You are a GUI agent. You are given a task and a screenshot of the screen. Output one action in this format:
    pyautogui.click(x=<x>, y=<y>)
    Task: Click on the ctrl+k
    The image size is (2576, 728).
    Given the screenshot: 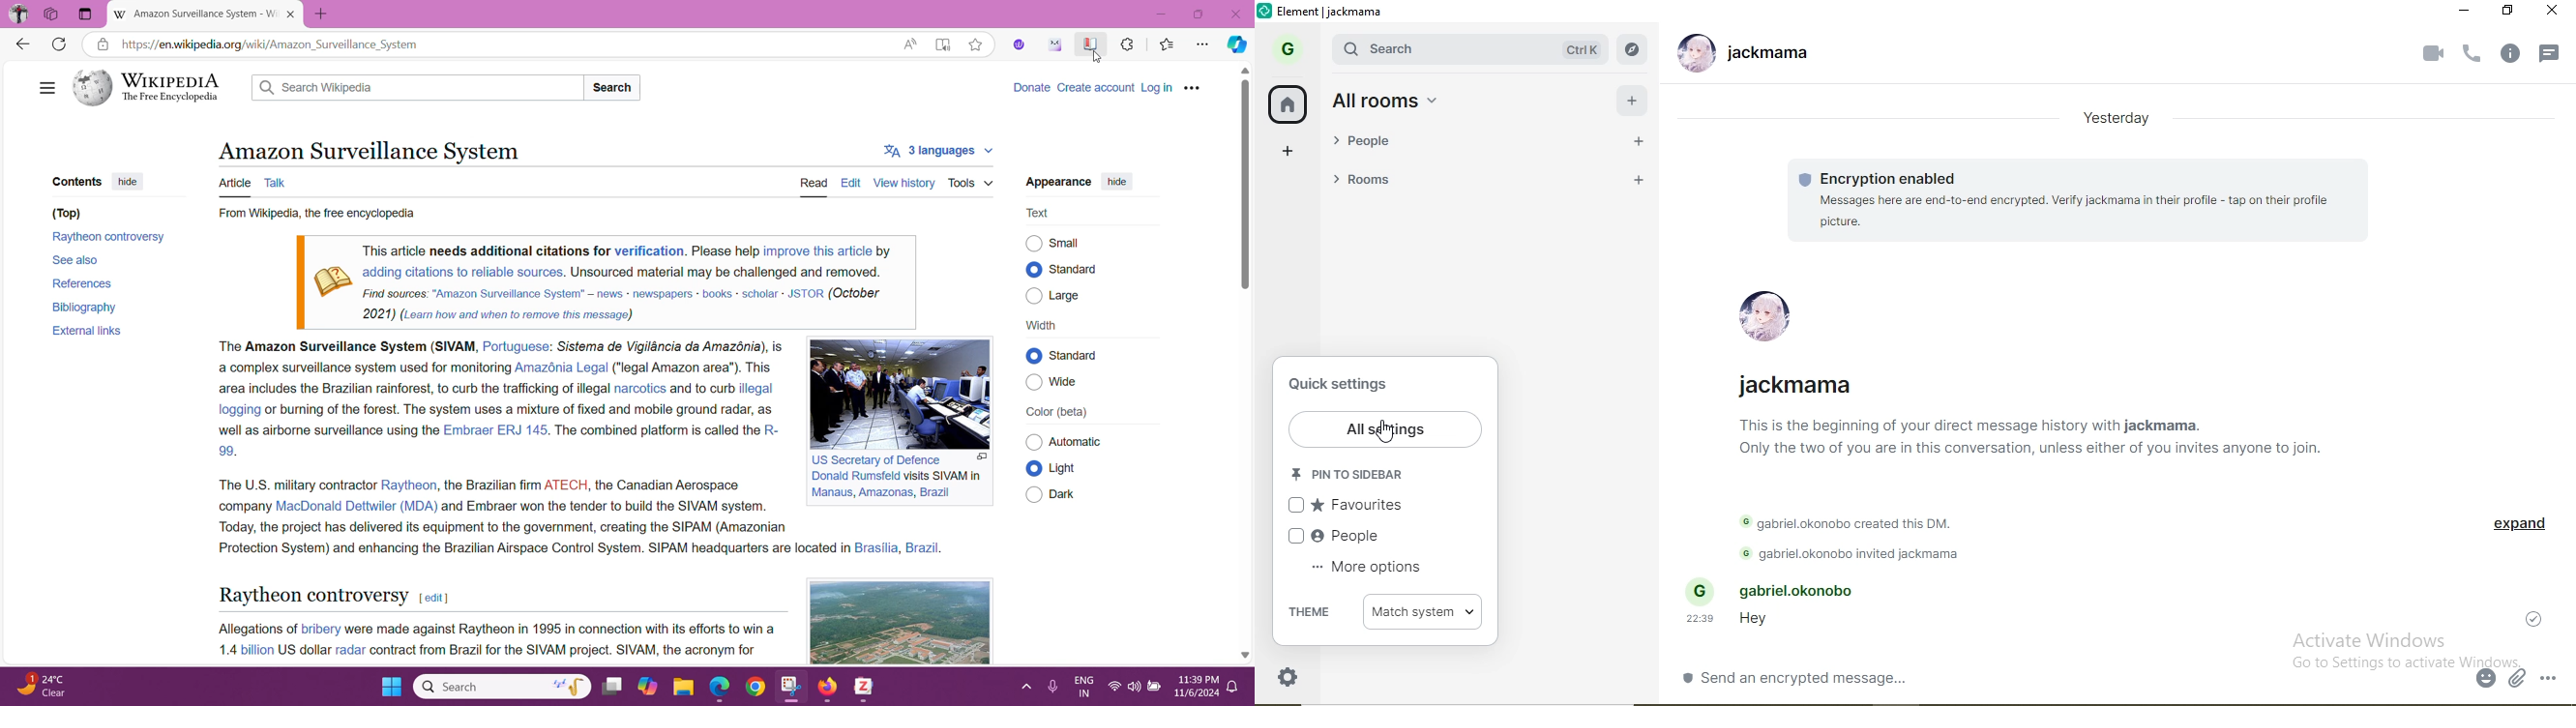 What is the action you would take?
    pyautogui.click(x=1584, y=49)
    